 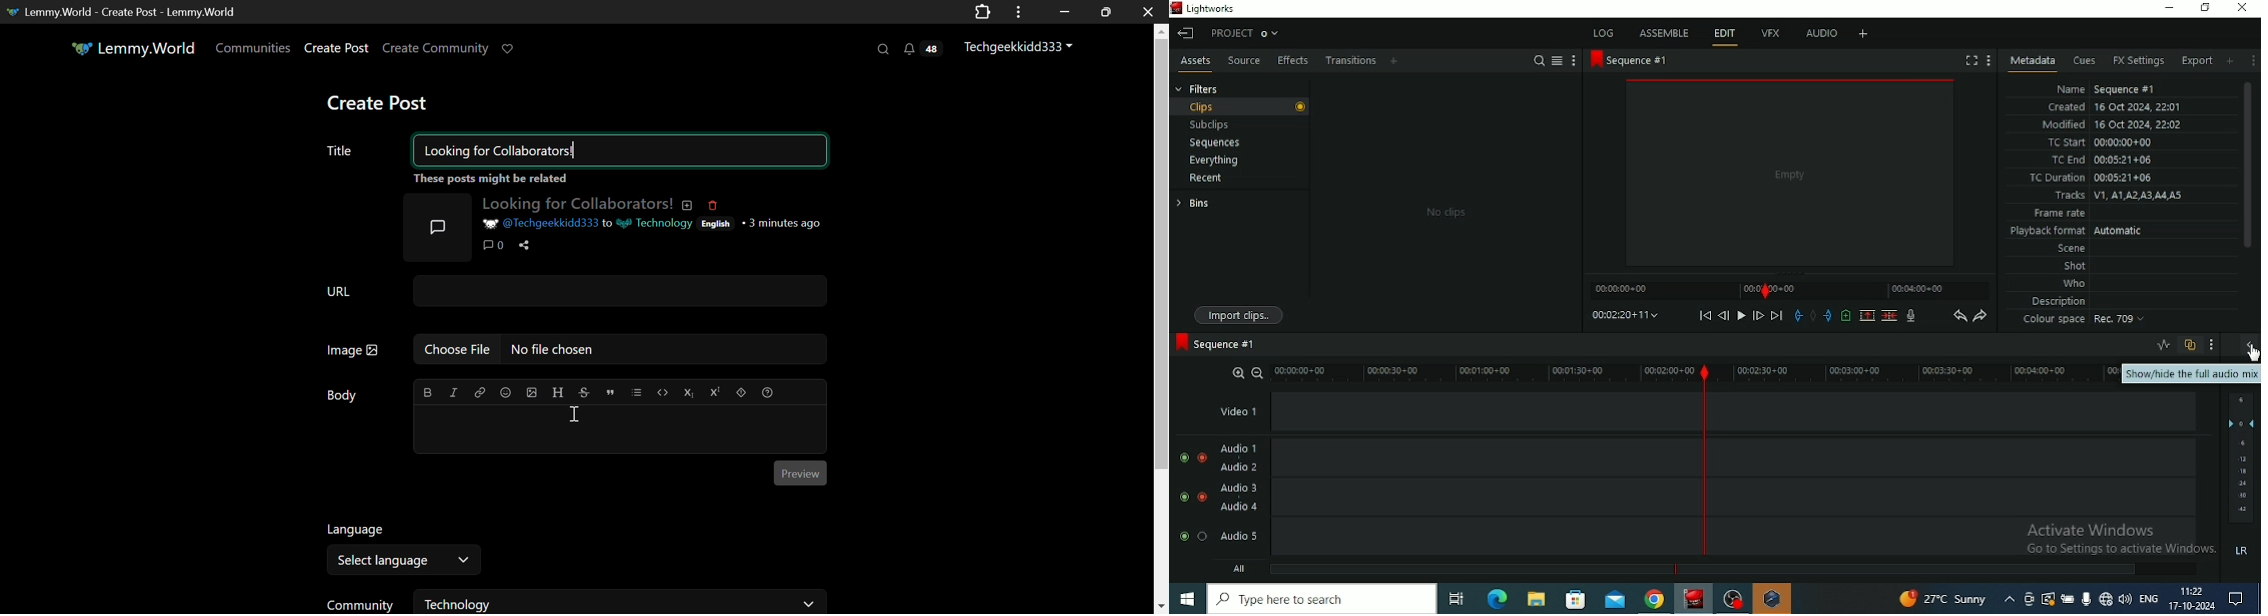 I want to click on Mute/unmute this track, so click(x=1183, y=497).